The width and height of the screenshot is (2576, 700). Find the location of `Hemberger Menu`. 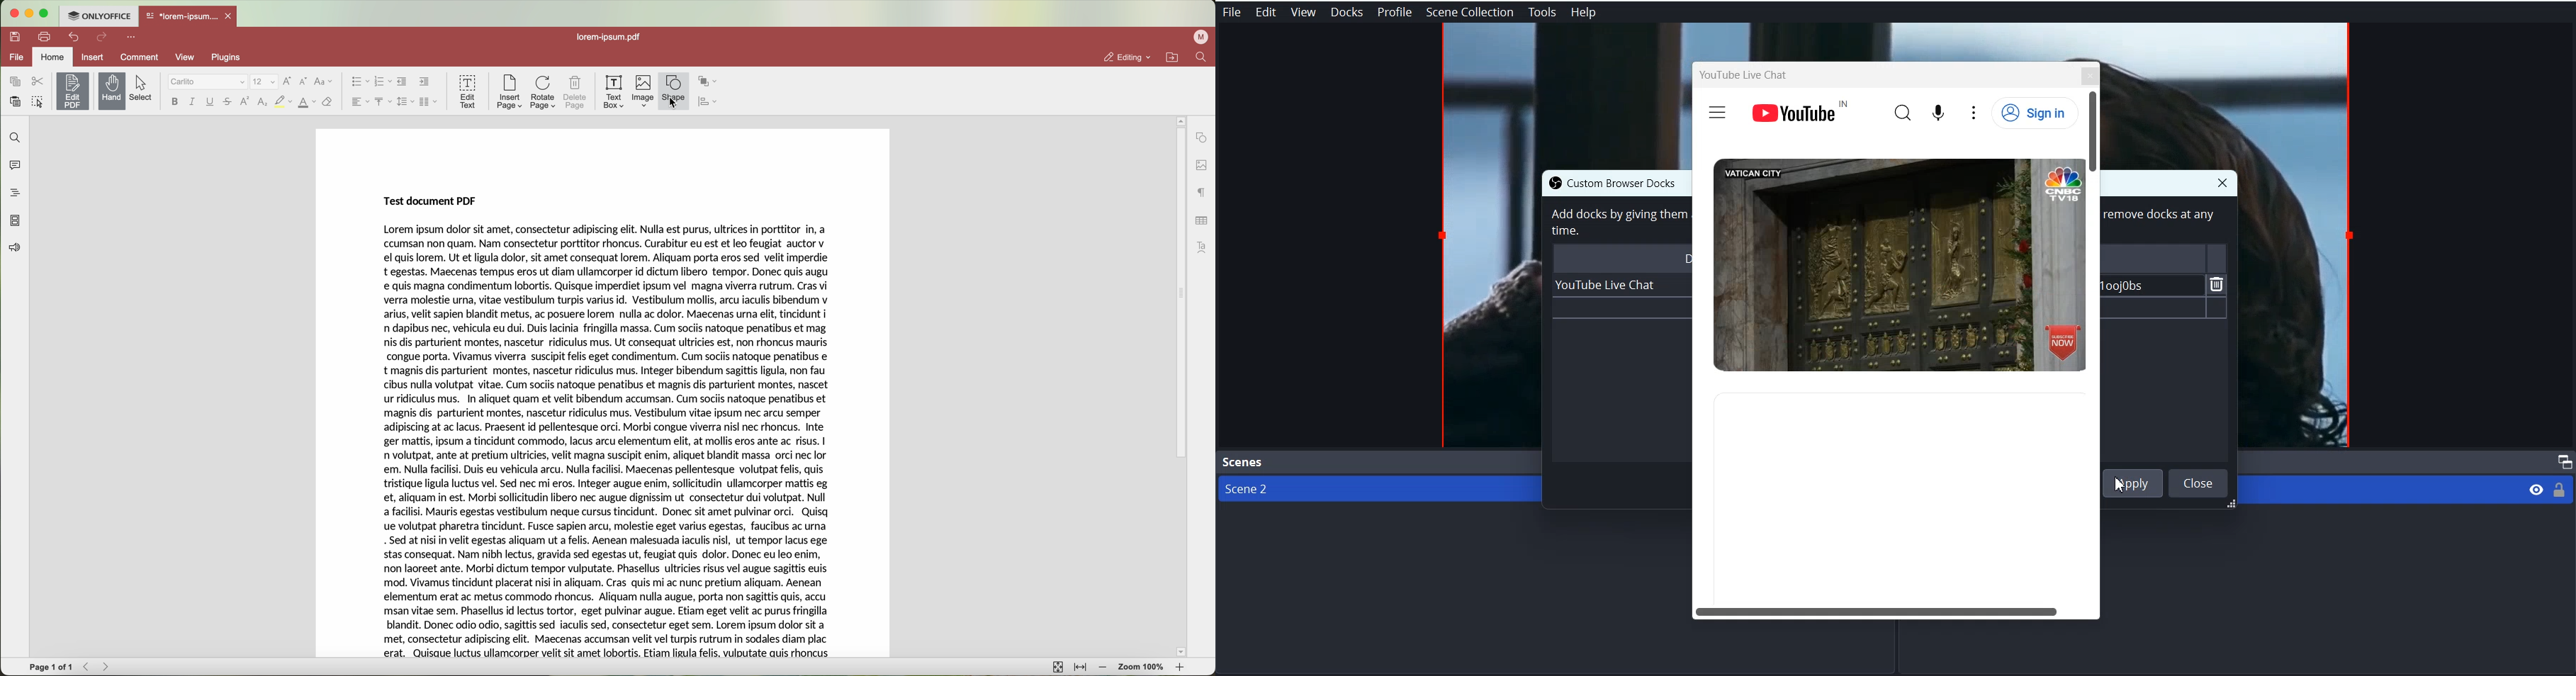

Hemberger Menu is located at coordinates (1717, 113).